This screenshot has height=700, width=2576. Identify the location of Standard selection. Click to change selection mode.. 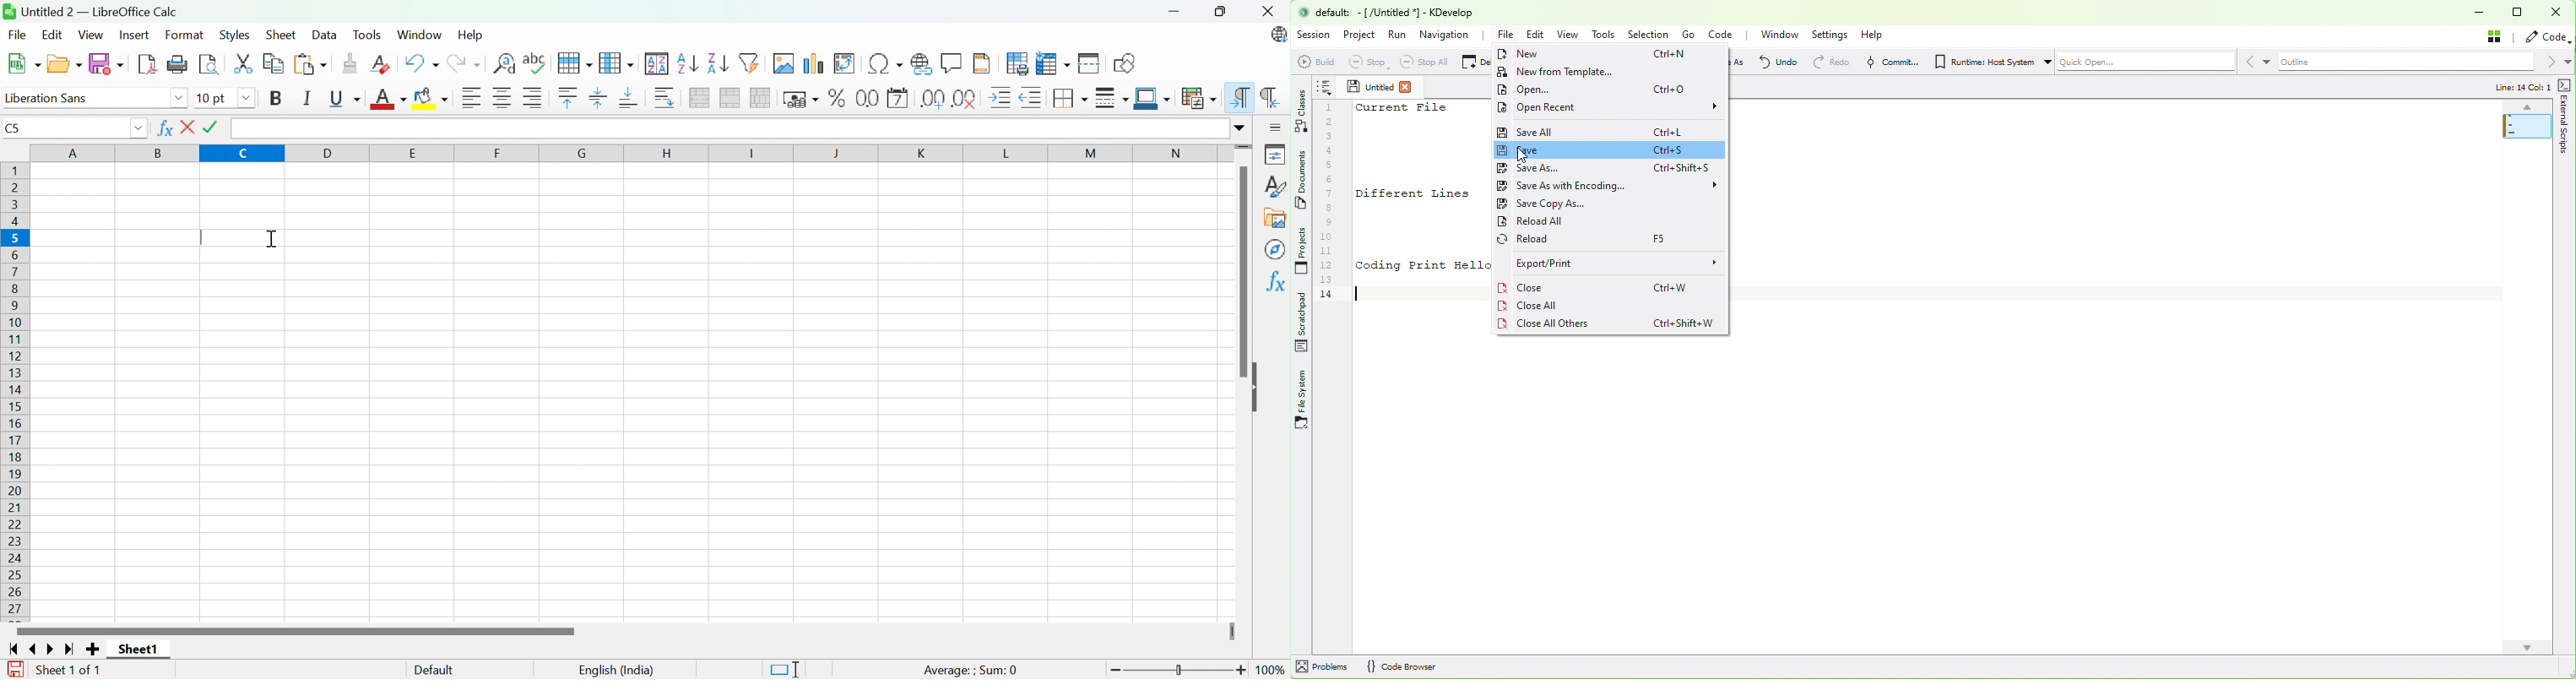
(785, 670).